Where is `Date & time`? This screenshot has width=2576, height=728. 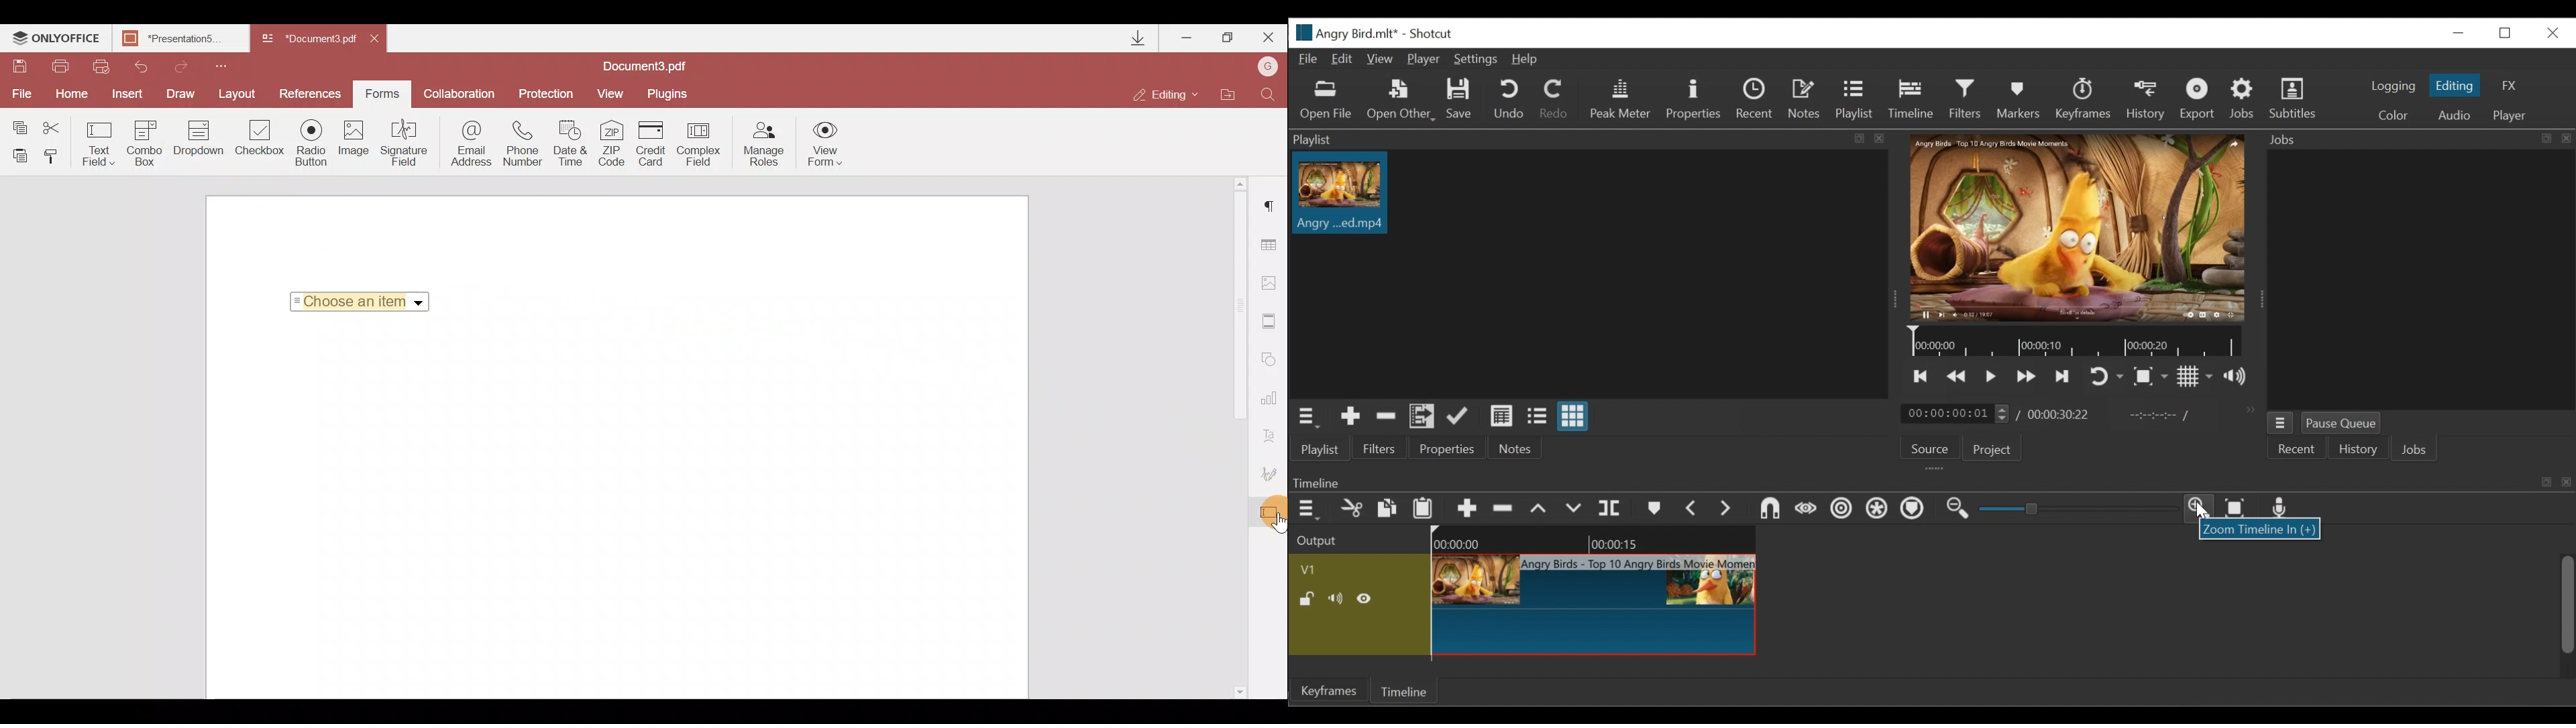 Date & time is located at coordinates (573, 143).